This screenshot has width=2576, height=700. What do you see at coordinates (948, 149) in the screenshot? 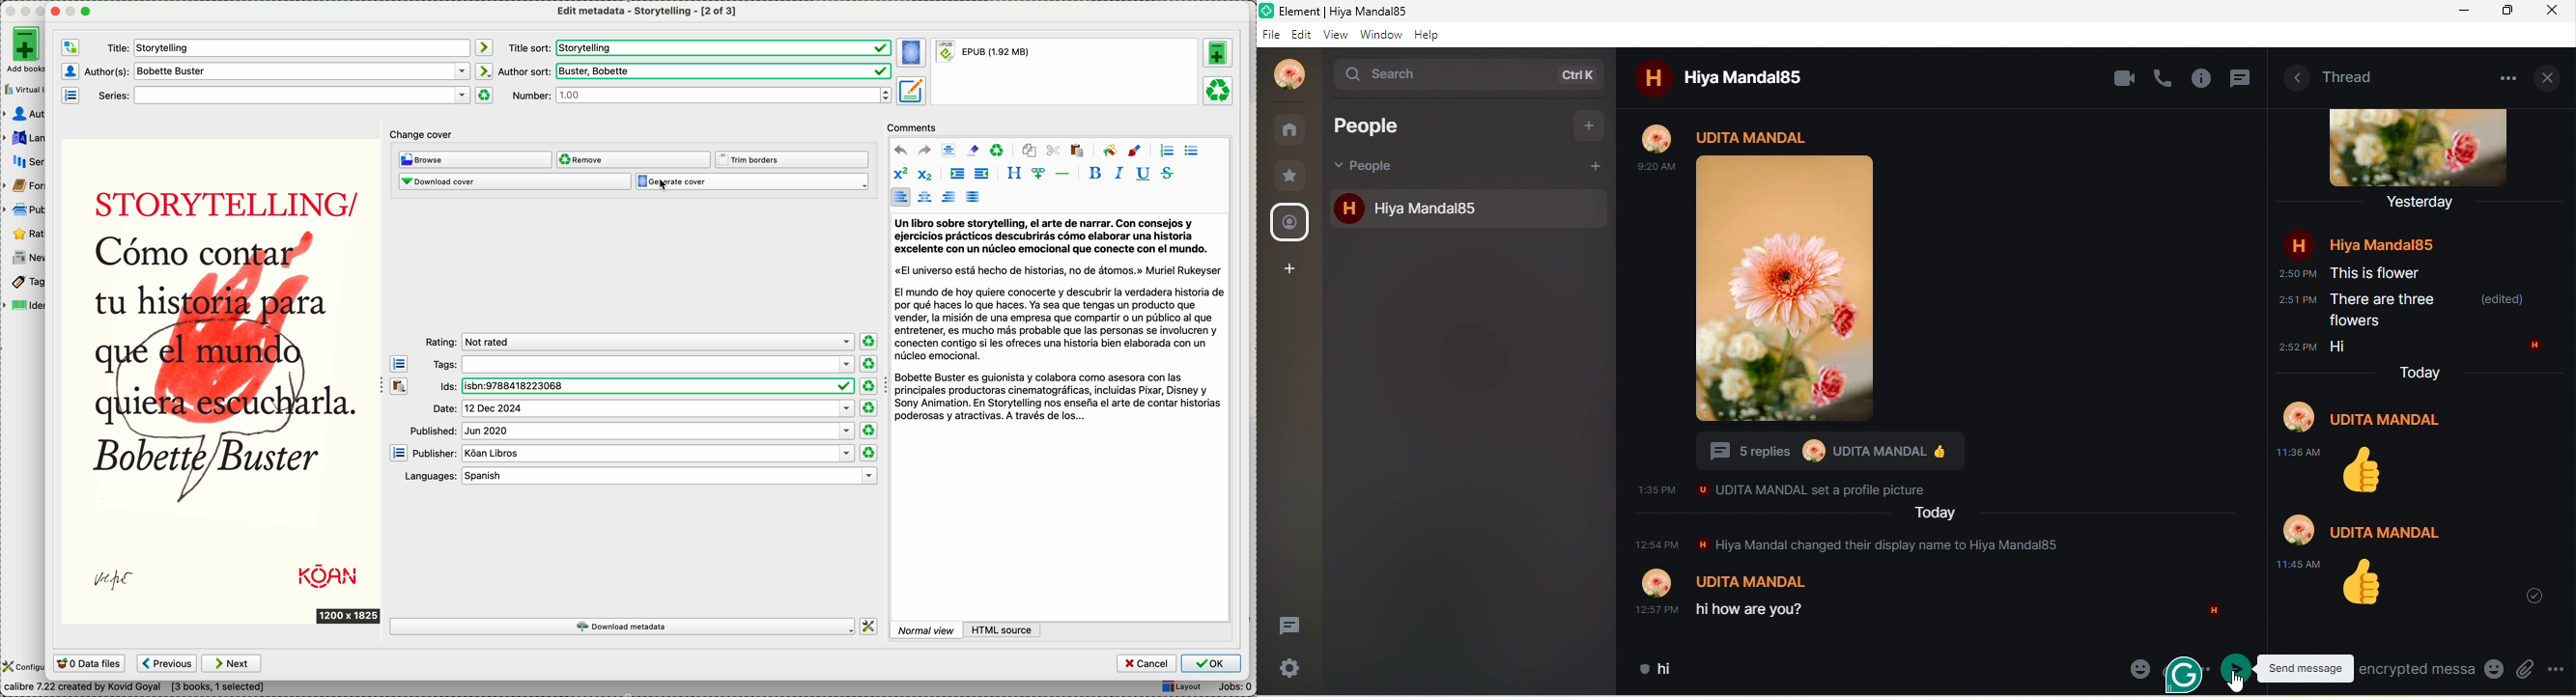
I see `select all` at bounding box center [948, 149].